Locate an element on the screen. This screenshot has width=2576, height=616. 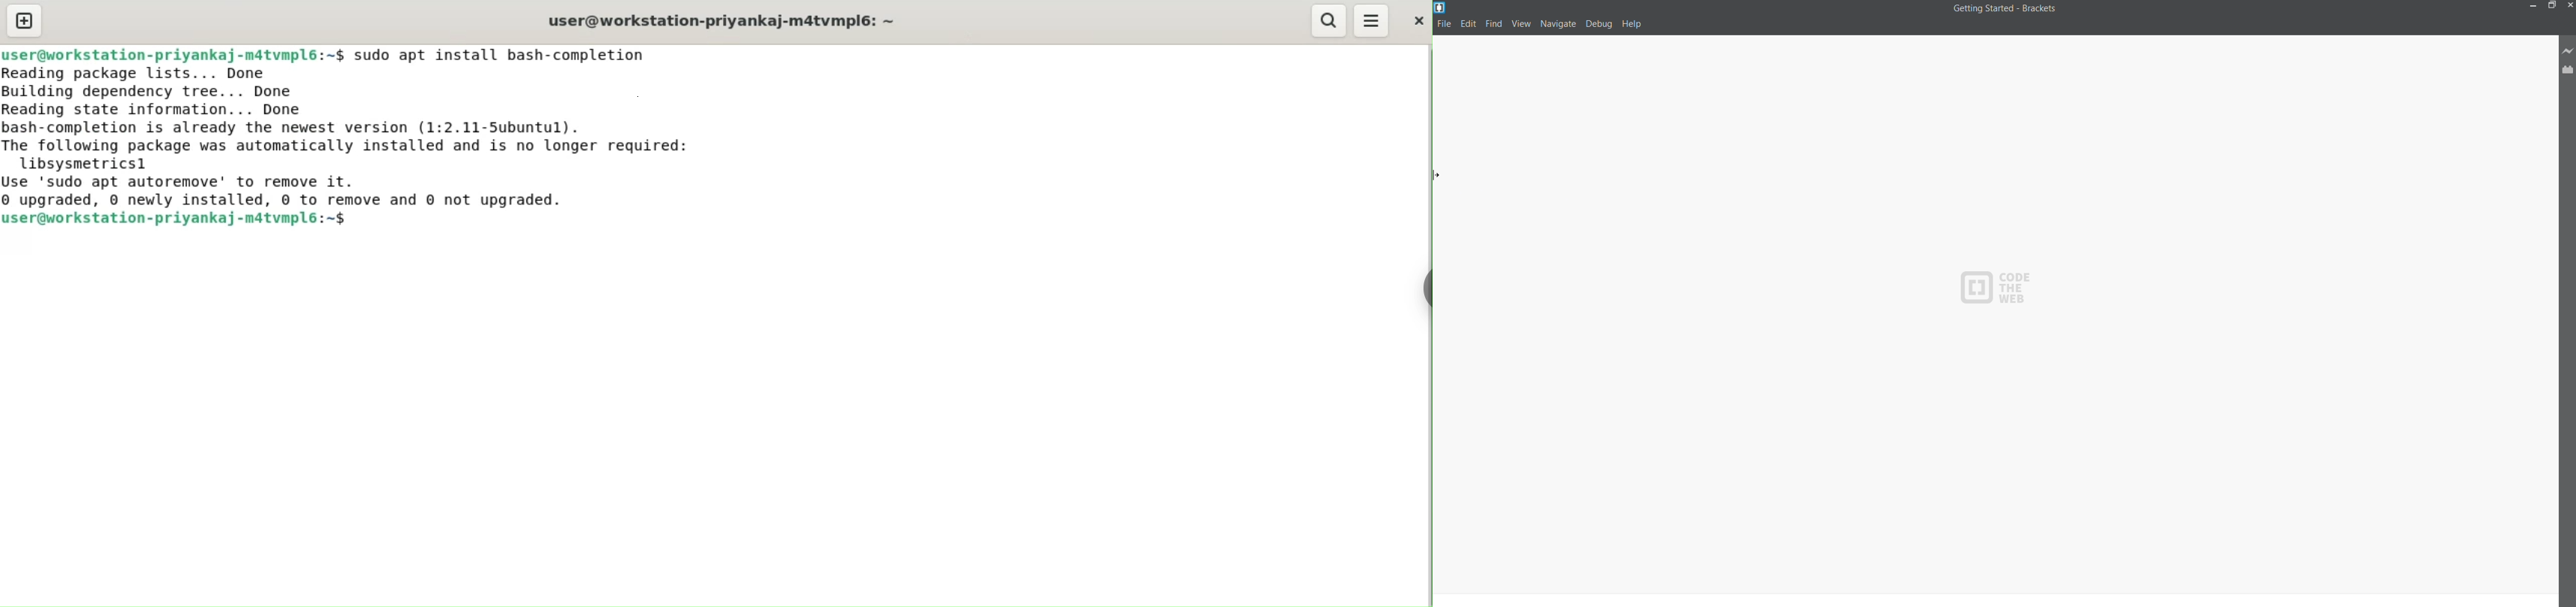
title is located at coordinates (2004, 12).